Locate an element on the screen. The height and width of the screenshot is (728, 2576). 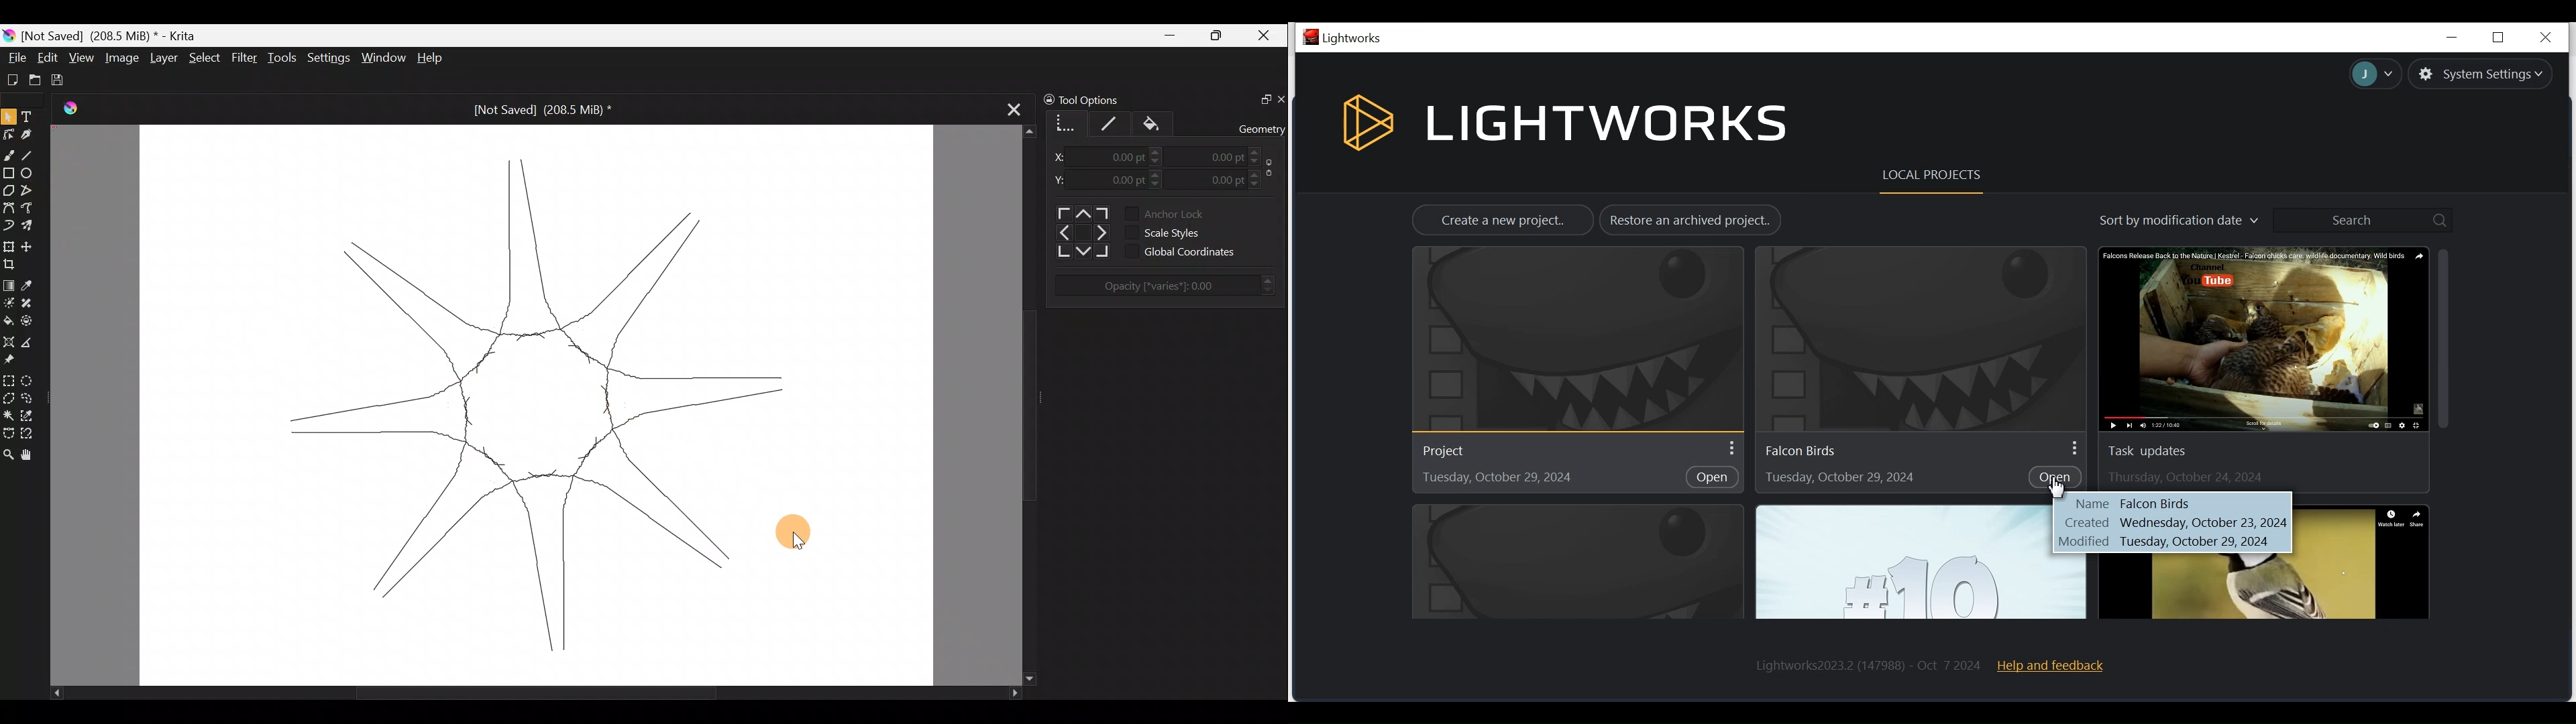
Tuesday is located at coordinates (1839, 480).